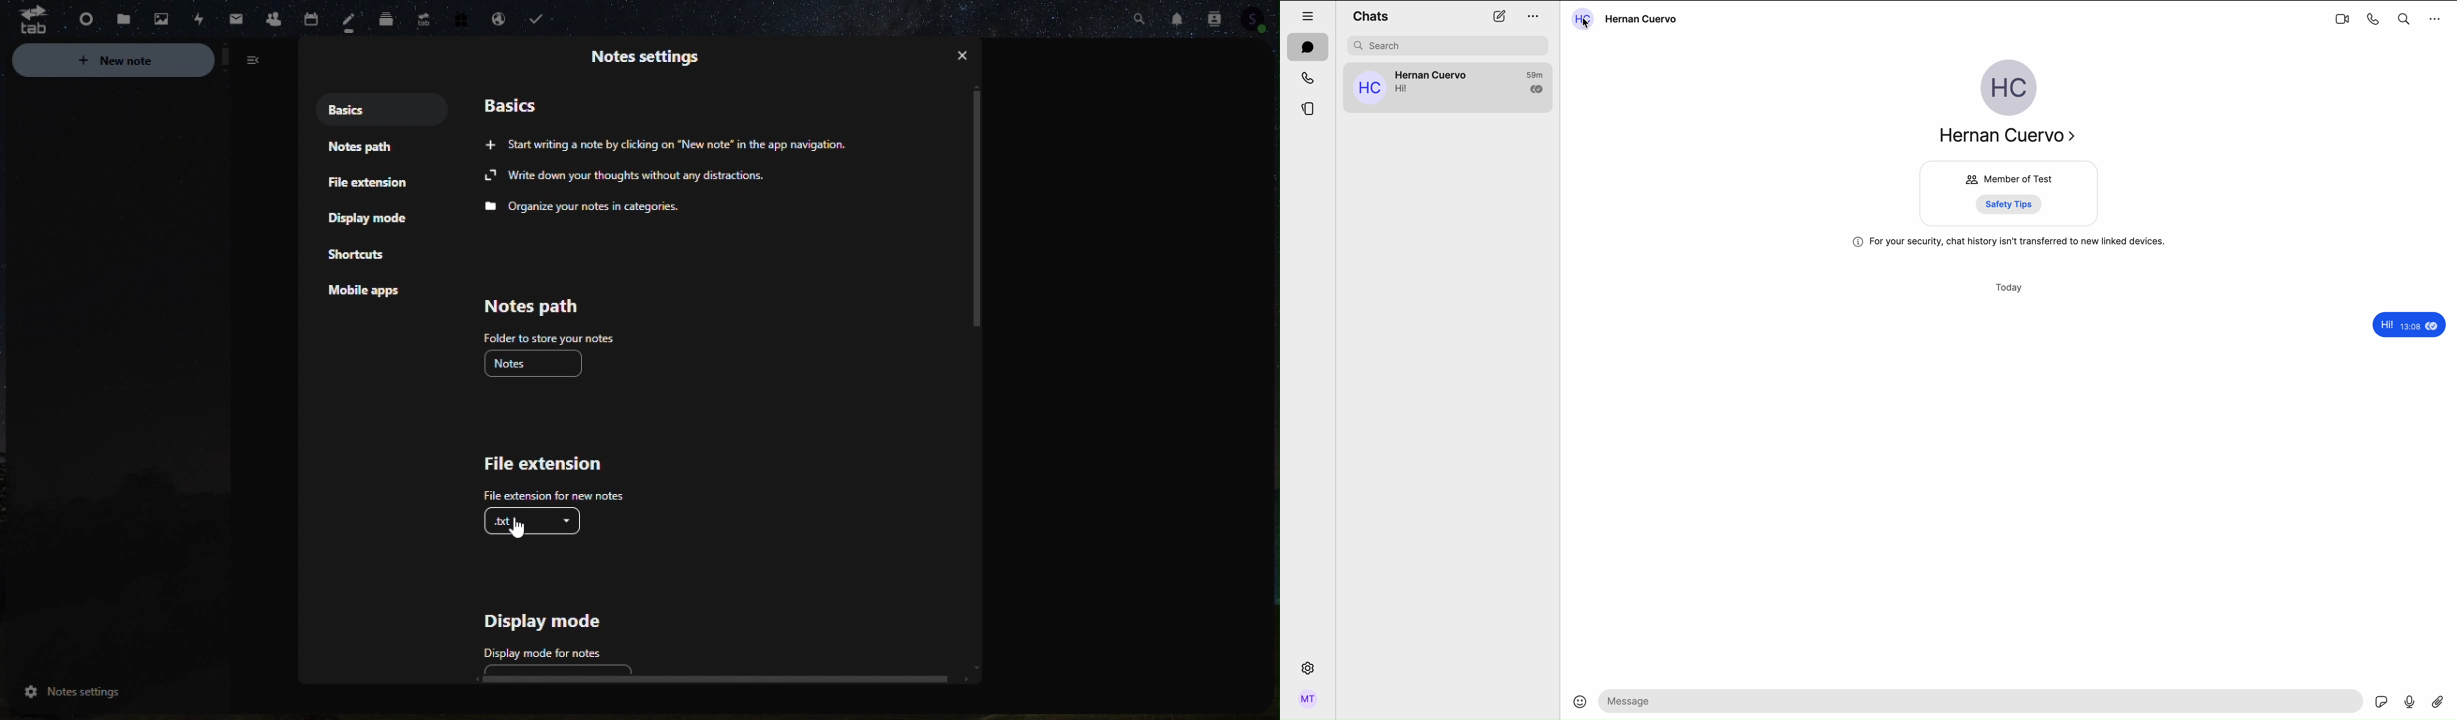 The height and width of the screenshot is (728, 2464). What do you see at coordinates (192, 18) in the screenshot?
I see `Activity` at bounding box center [192, 18].